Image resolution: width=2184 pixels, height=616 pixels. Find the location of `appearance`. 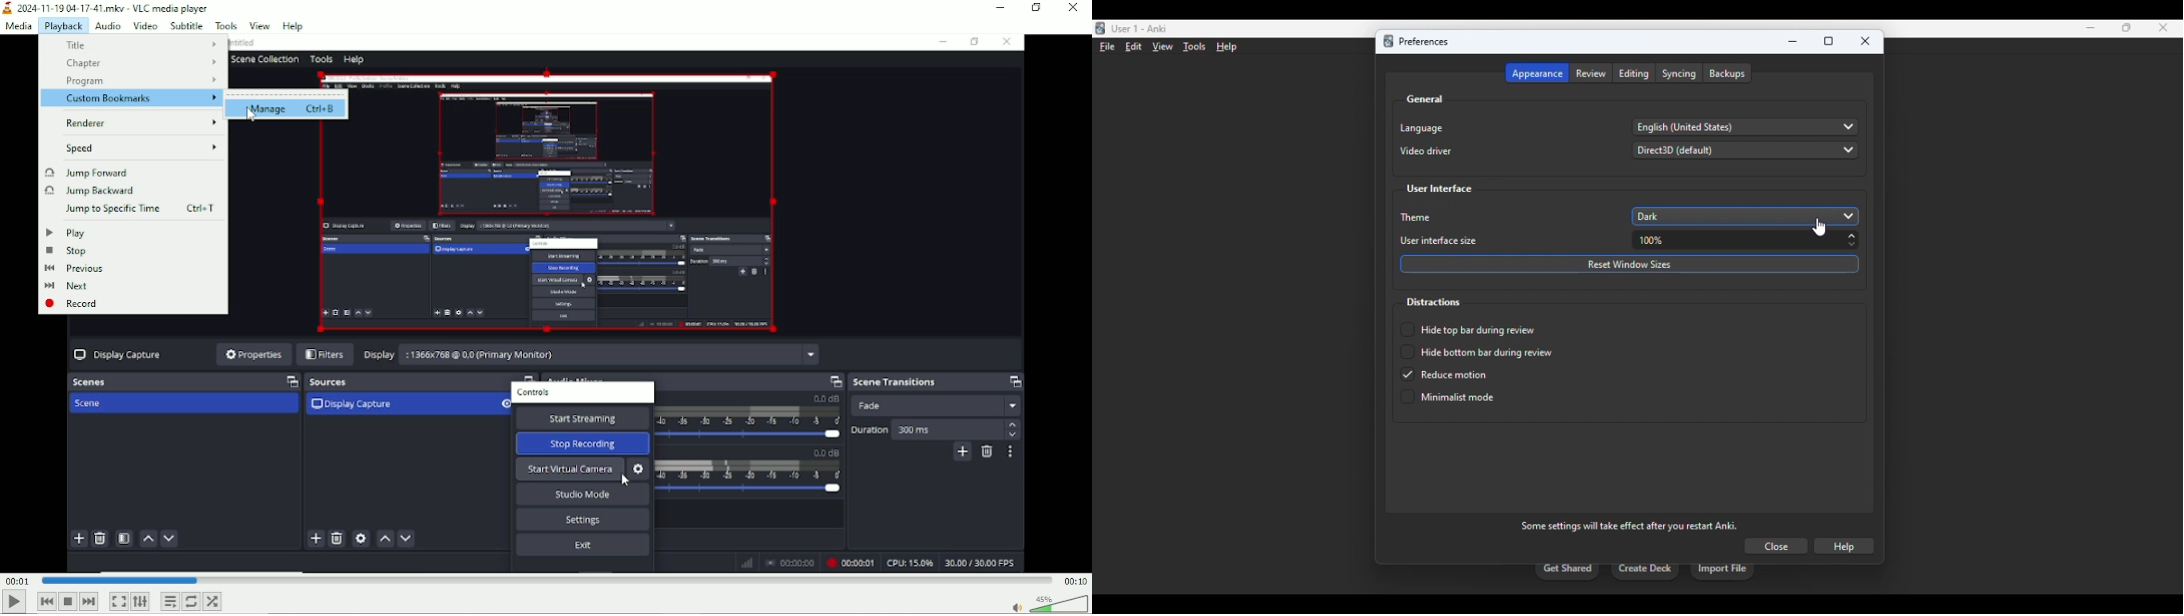

appearance is located at coordinates (1537, 73).